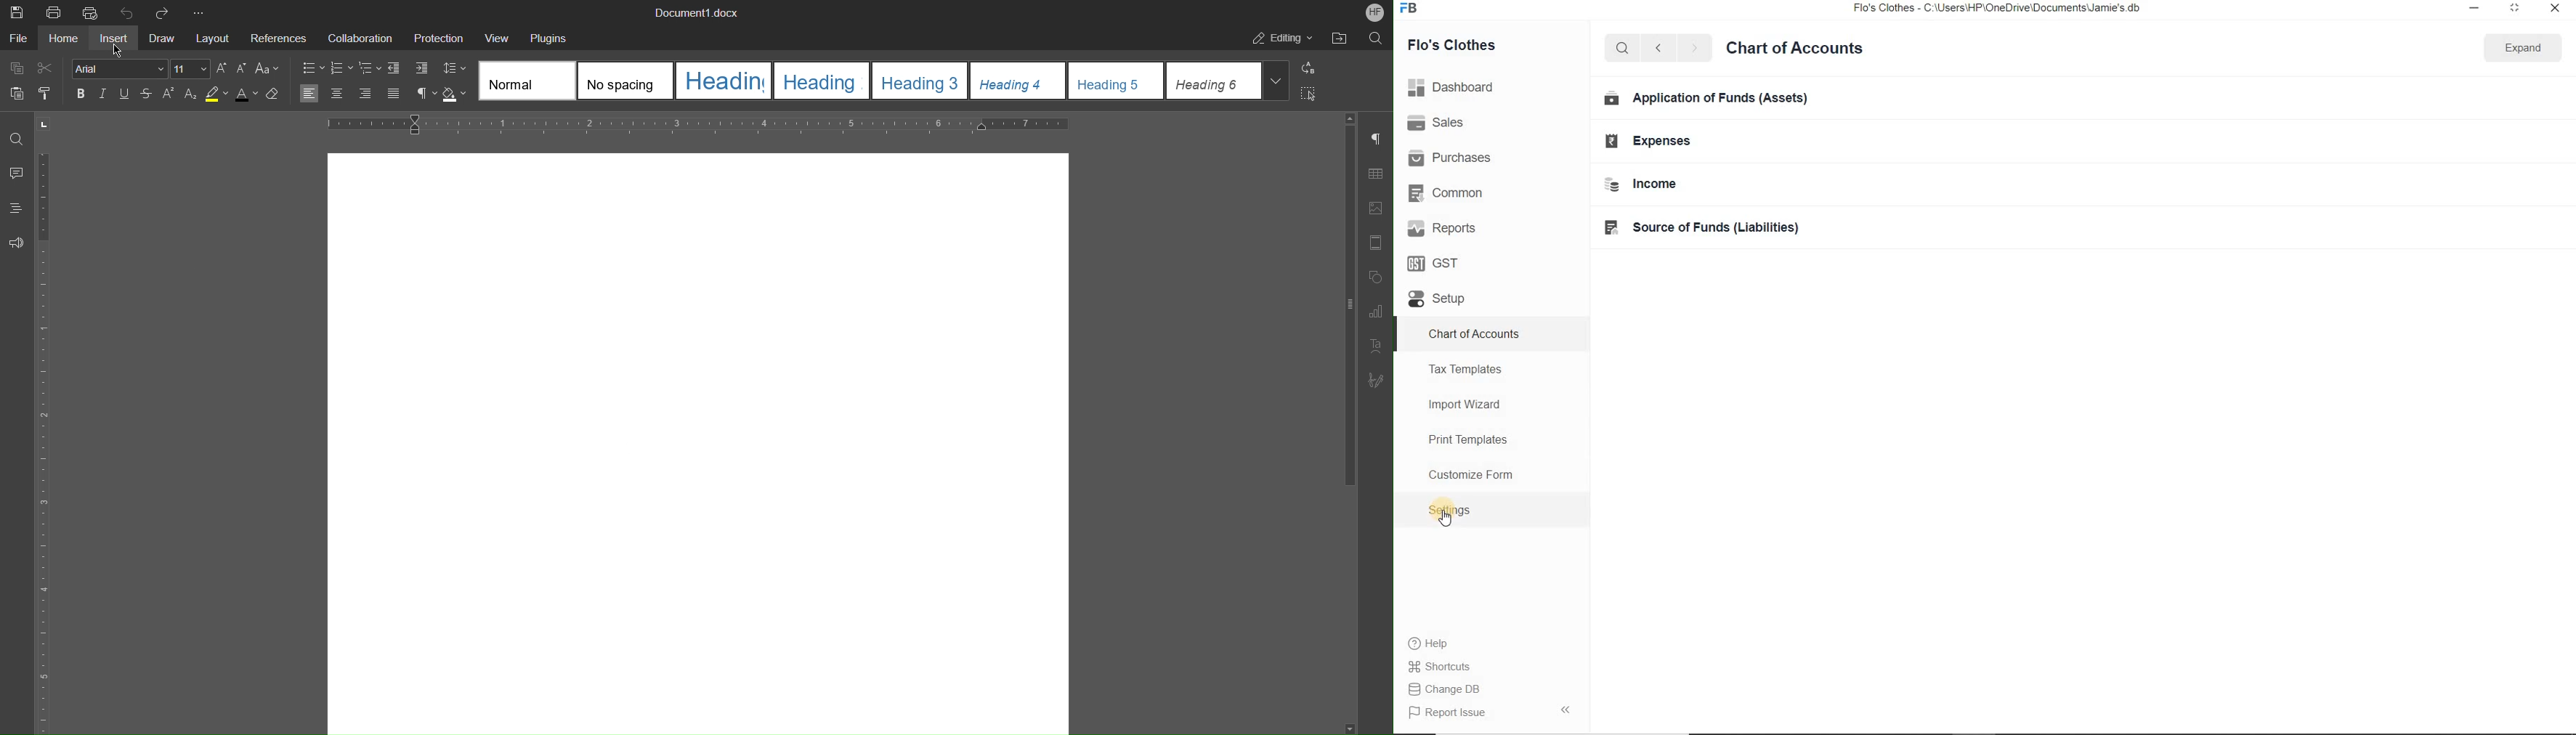 This screenshot has height=756, width=2576. I want to click on previous, so click(1659, 49).